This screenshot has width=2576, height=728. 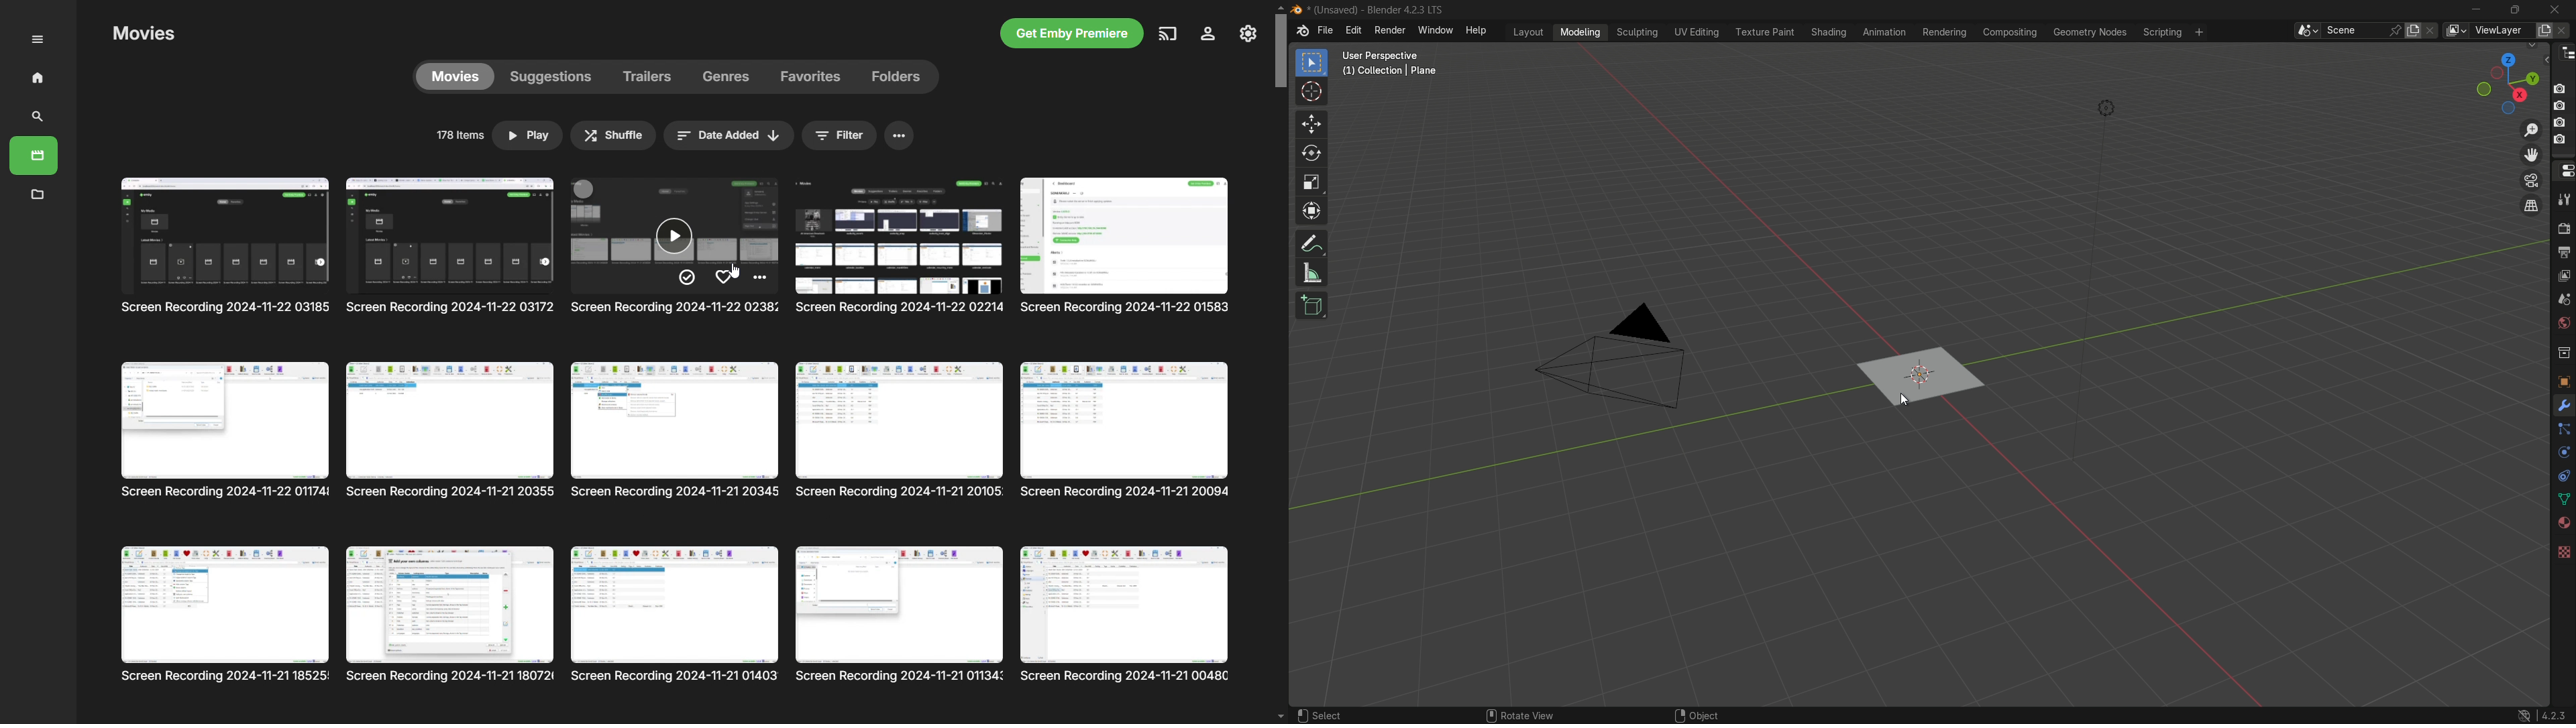 What do you see at coordinates (729, 77) in the screenshot?
I see `genres` at bounding box center [729, 77].